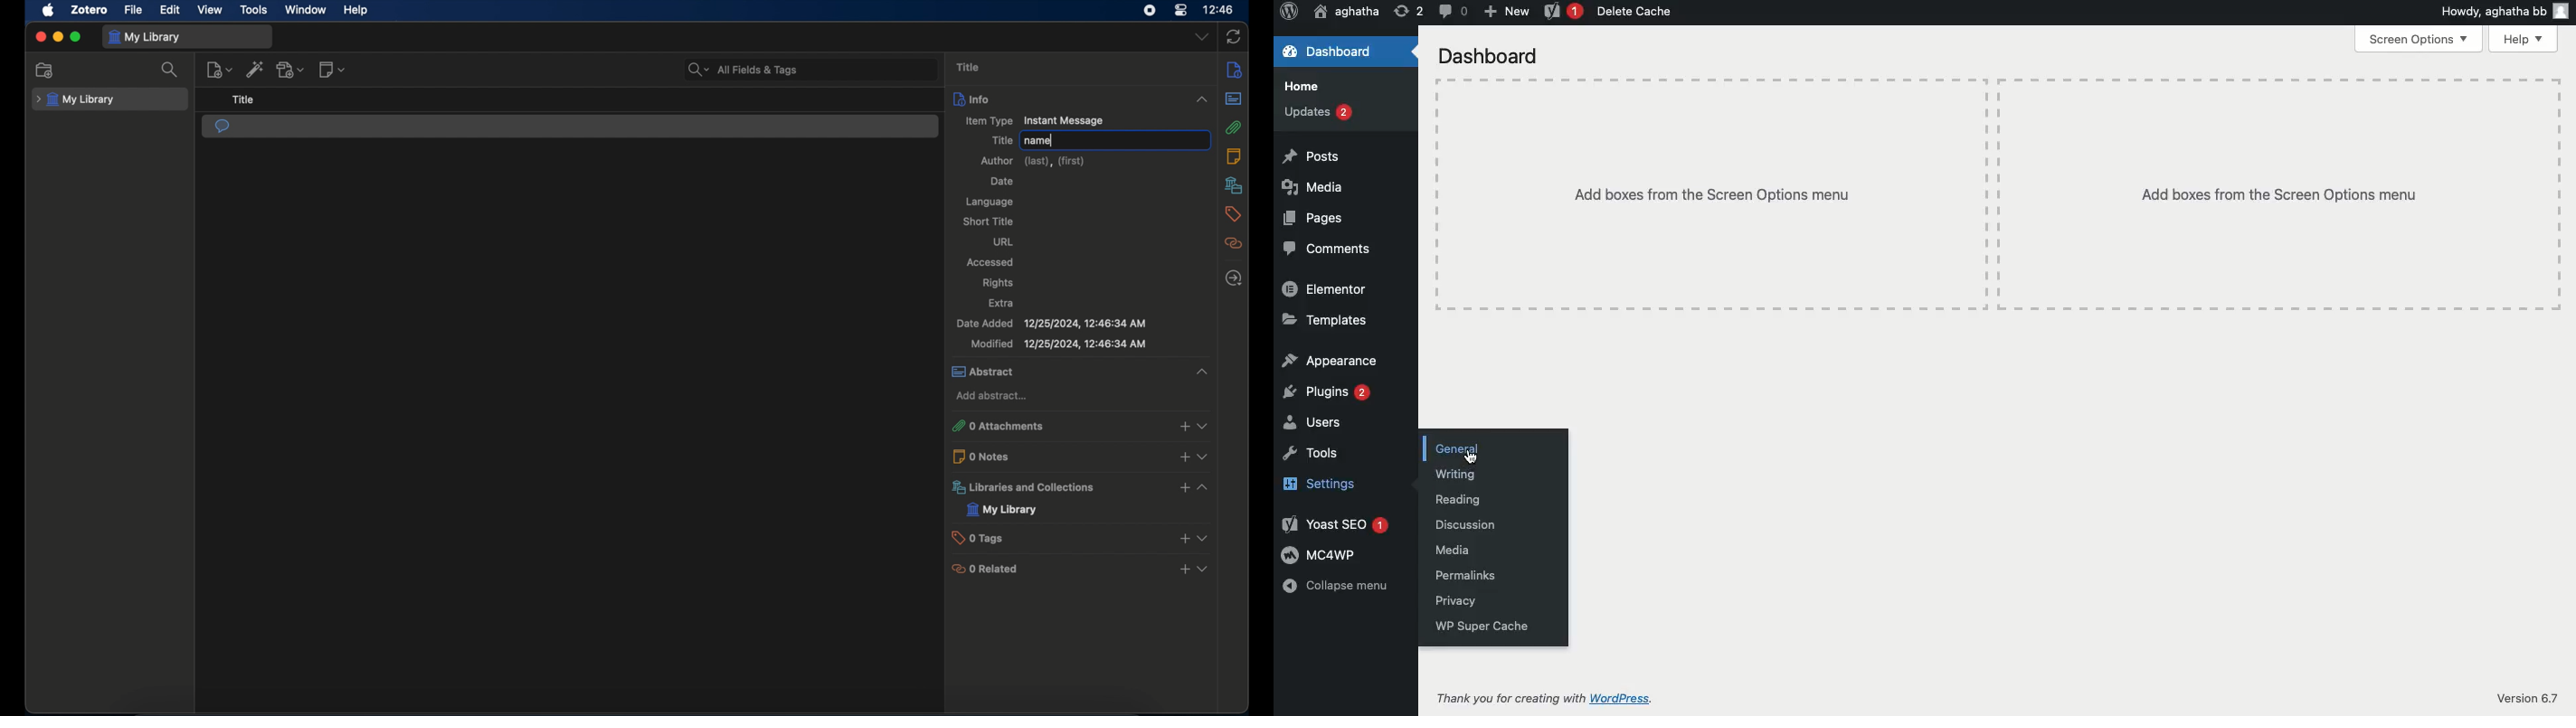 Image resolution: width=2576 pixels, height=728 pixels. Describe the element at coordinates (75, 99) in the screenshot. I see `my library` at that location.